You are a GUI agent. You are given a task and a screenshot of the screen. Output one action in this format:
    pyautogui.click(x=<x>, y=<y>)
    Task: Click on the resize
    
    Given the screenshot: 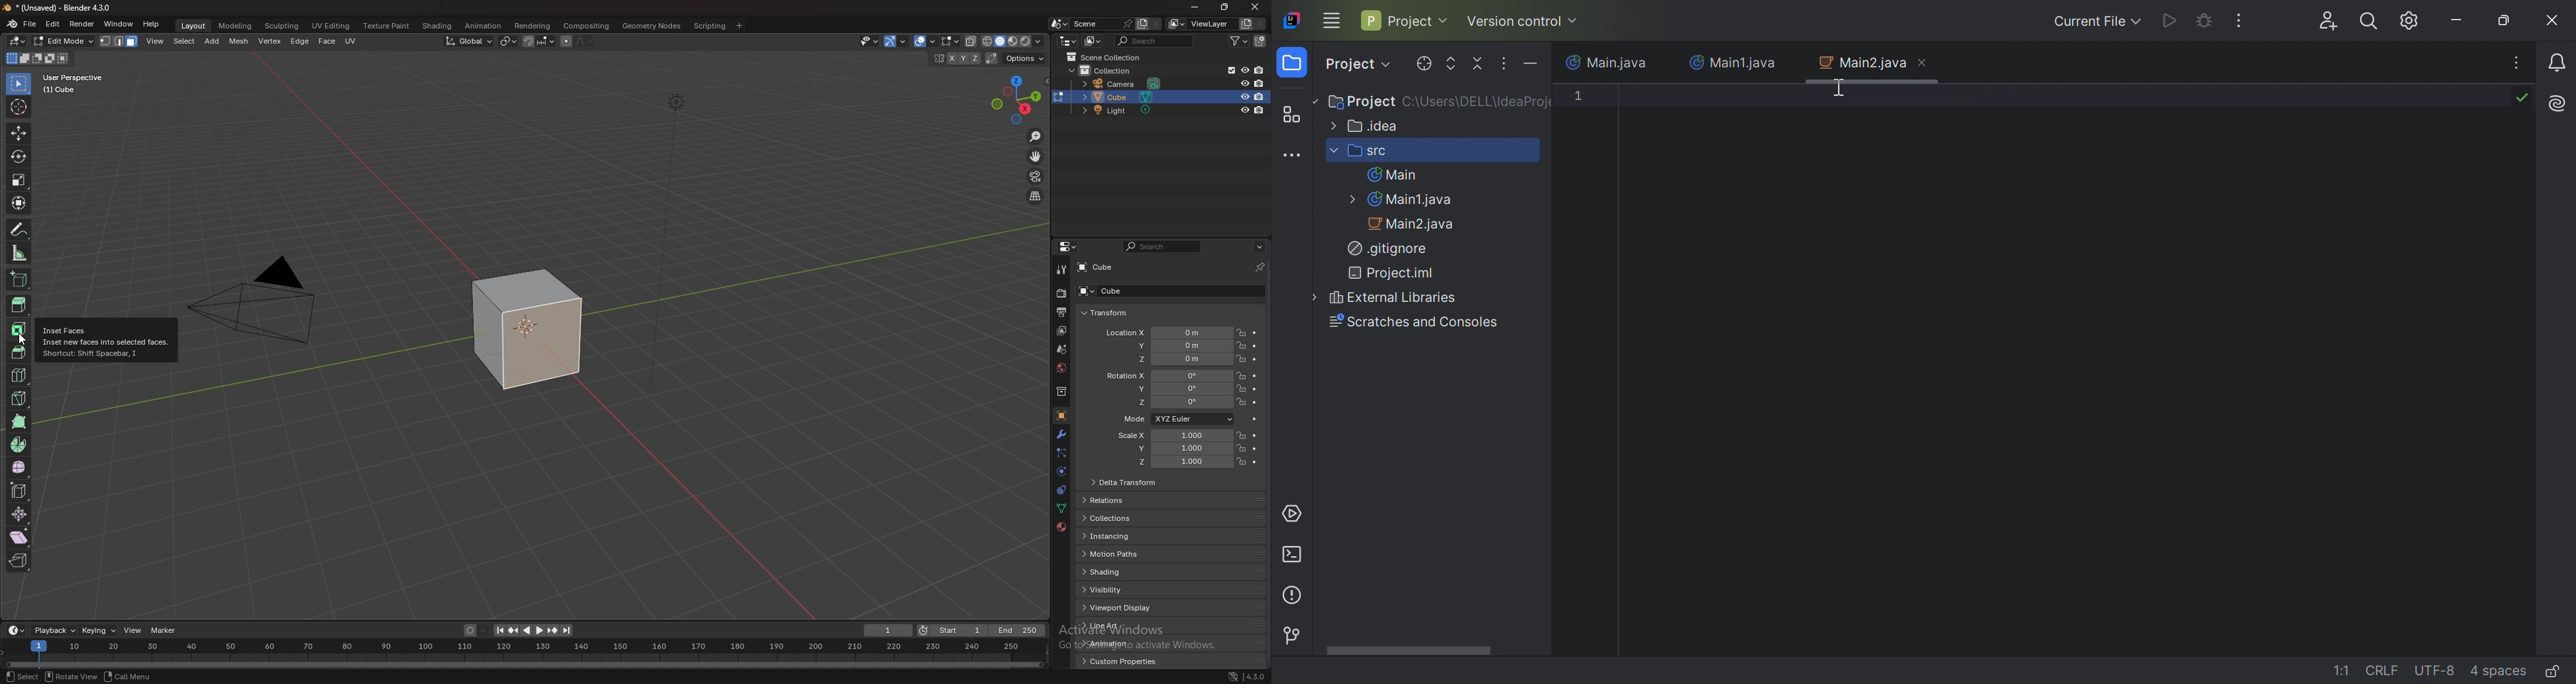 What is the action you would take?
    pyautogui.click(x=1224, y=7)
    